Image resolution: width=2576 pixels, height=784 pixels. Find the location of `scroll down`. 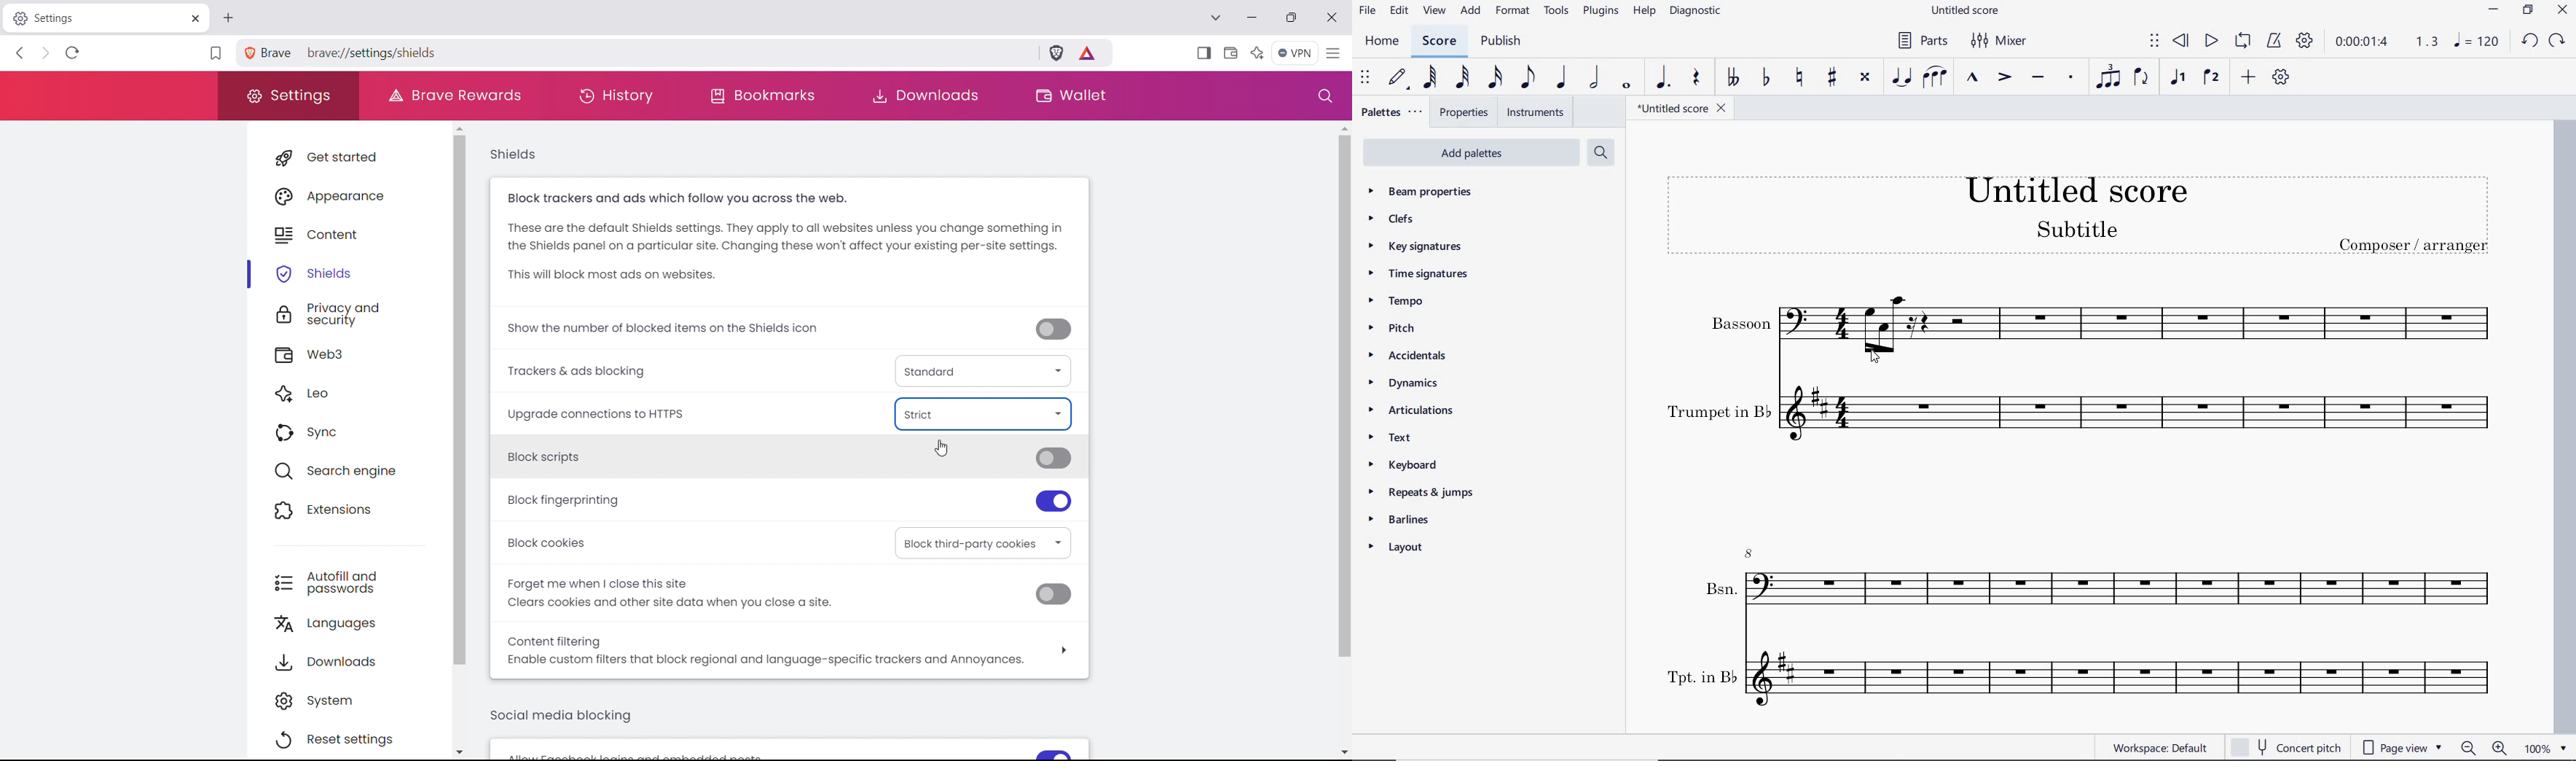

scroll down is located at coordinates (462, 751).